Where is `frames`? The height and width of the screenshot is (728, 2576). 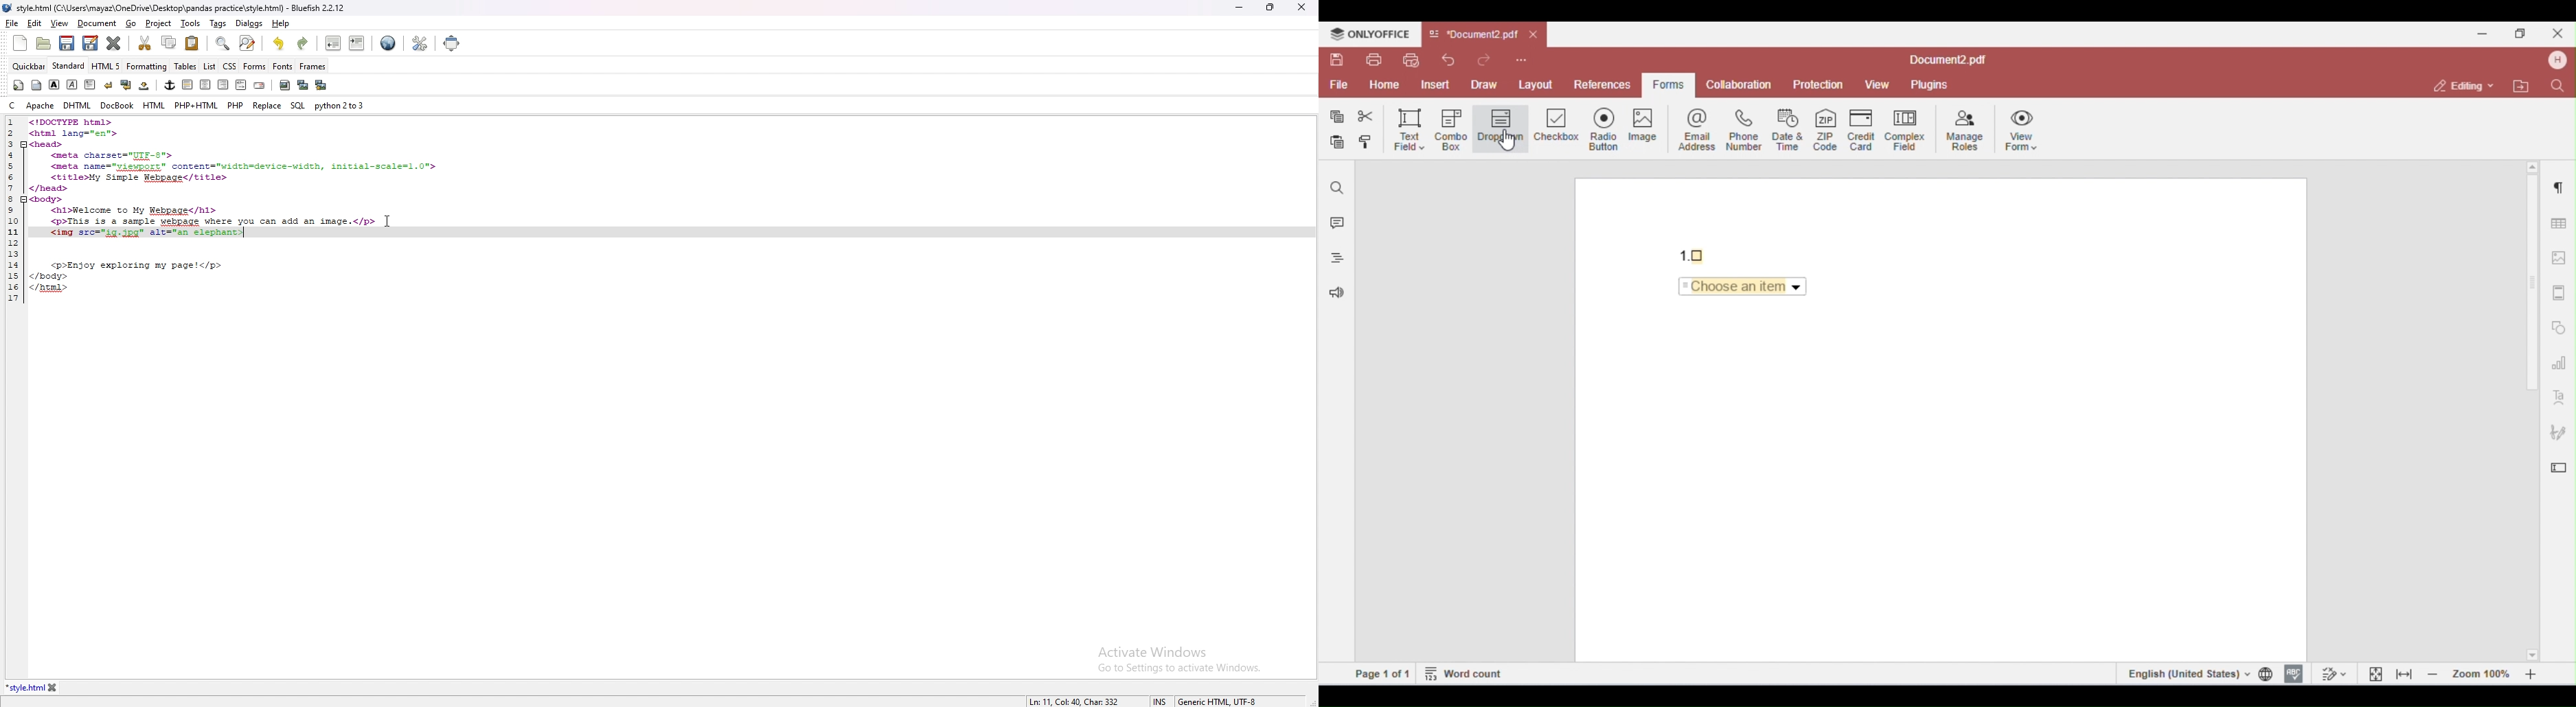
frames is located at coordinates (312, 66).